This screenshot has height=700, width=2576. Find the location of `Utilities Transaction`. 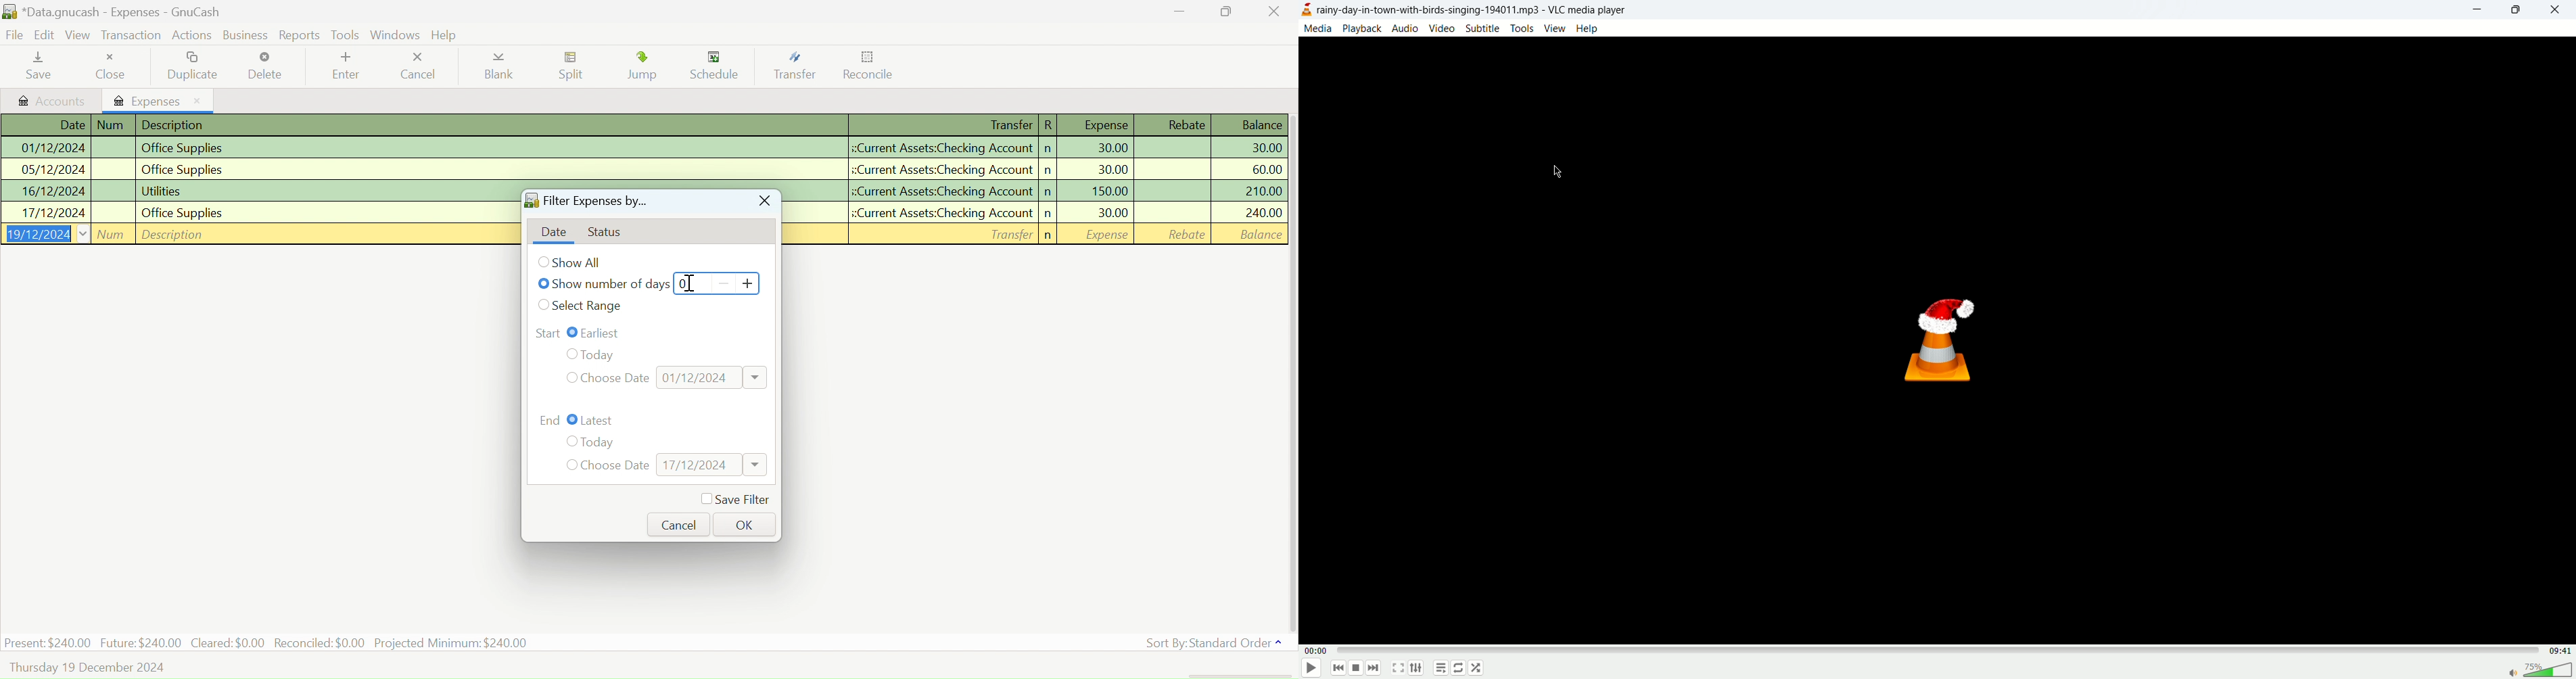

Utilities Transaction is located at coordinates (258, 191).